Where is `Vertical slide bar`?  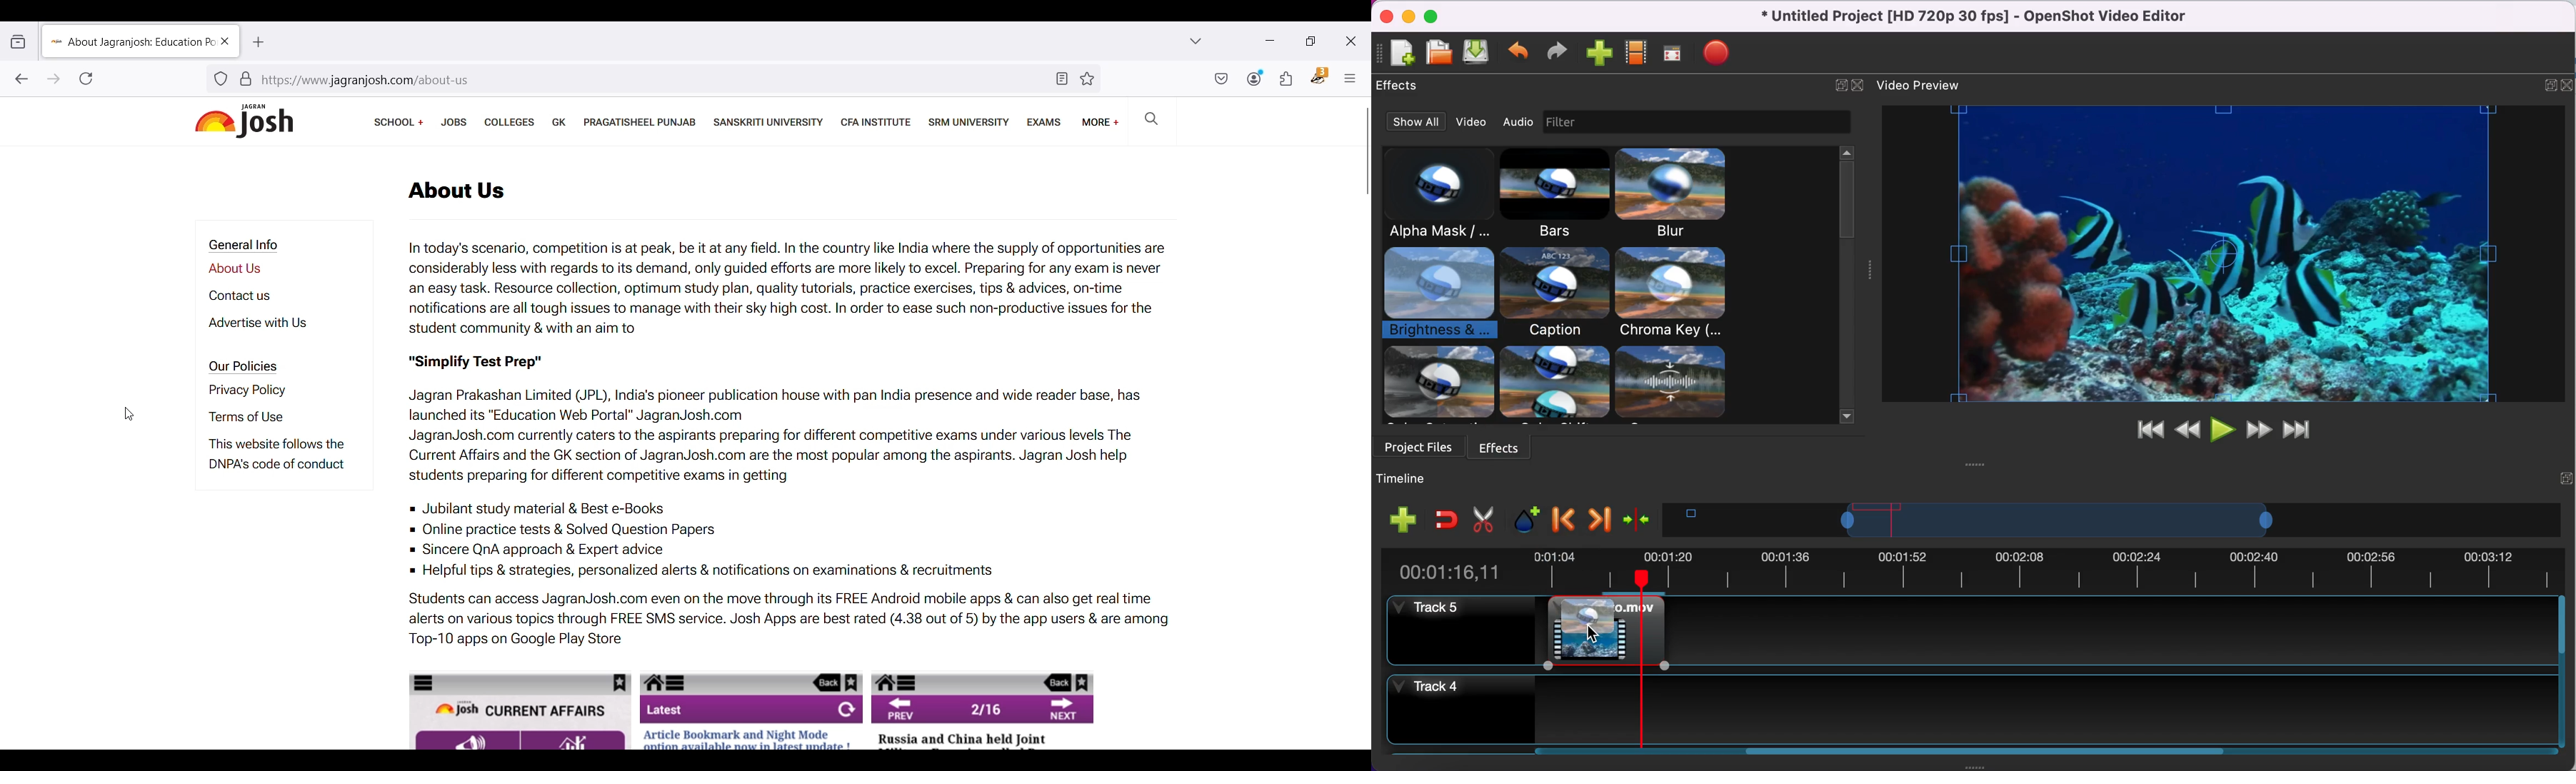
Vertical slide bar is located at coordinates (2562, 673).